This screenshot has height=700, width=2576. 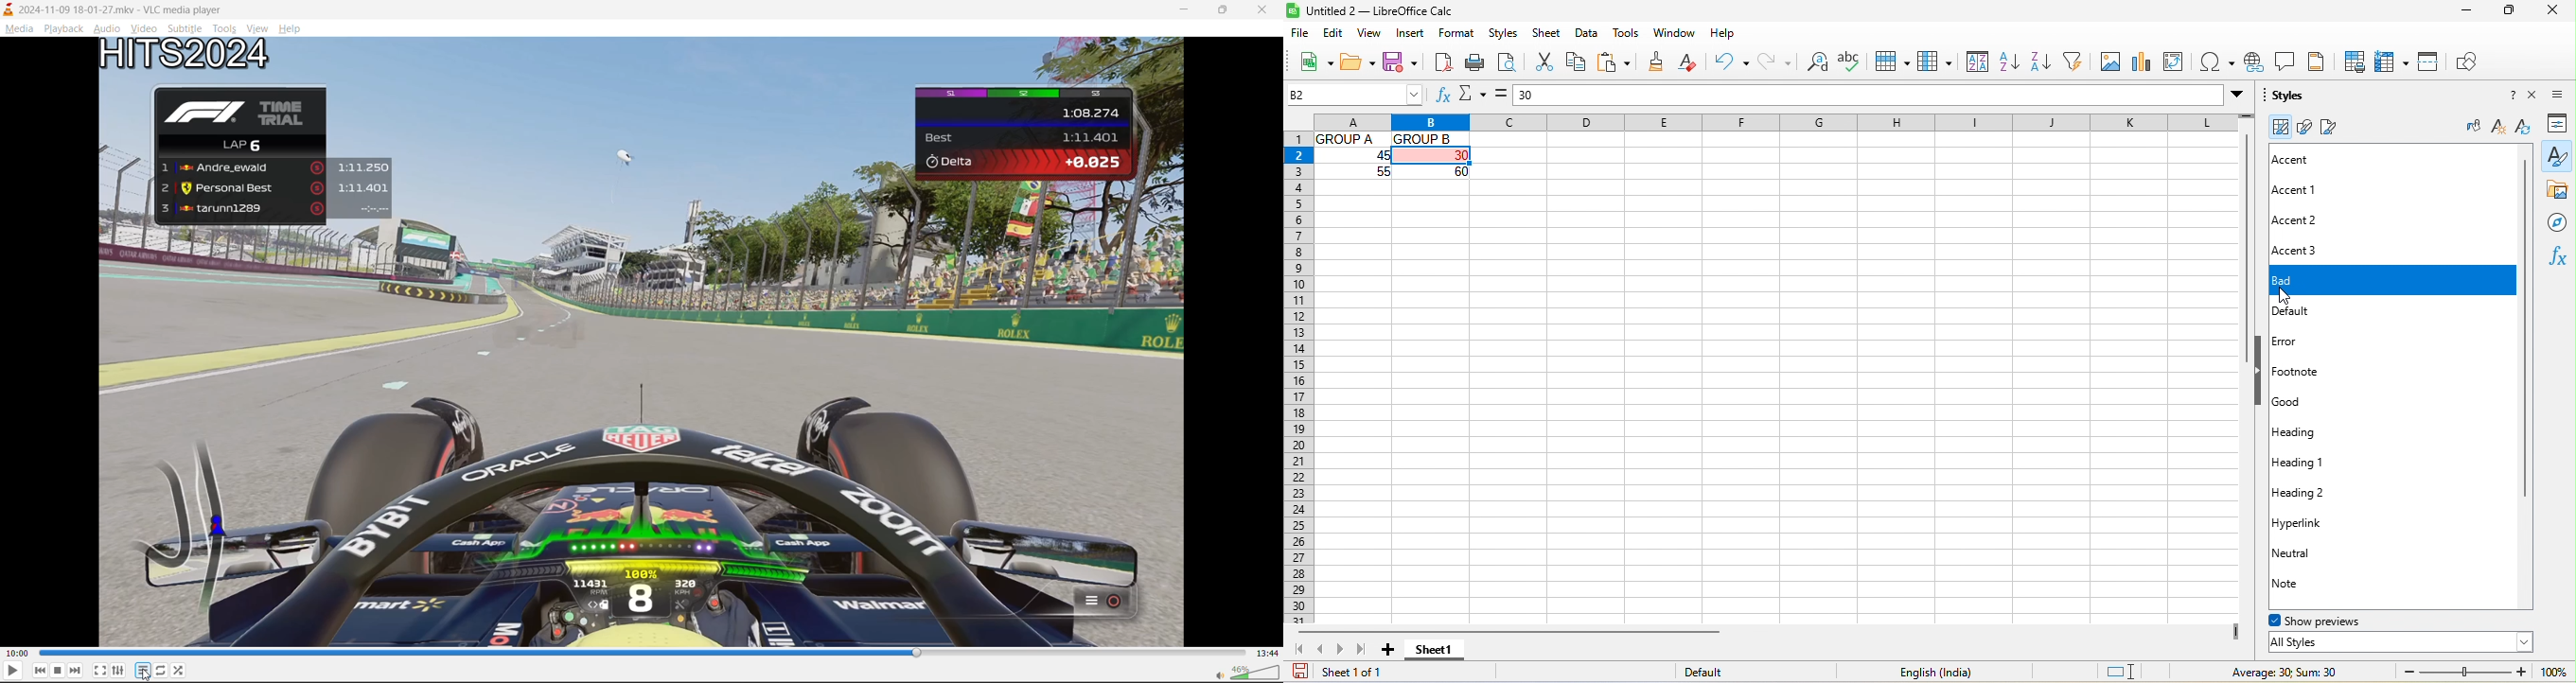 I want to click on print area, so click(x=2357, y=61).